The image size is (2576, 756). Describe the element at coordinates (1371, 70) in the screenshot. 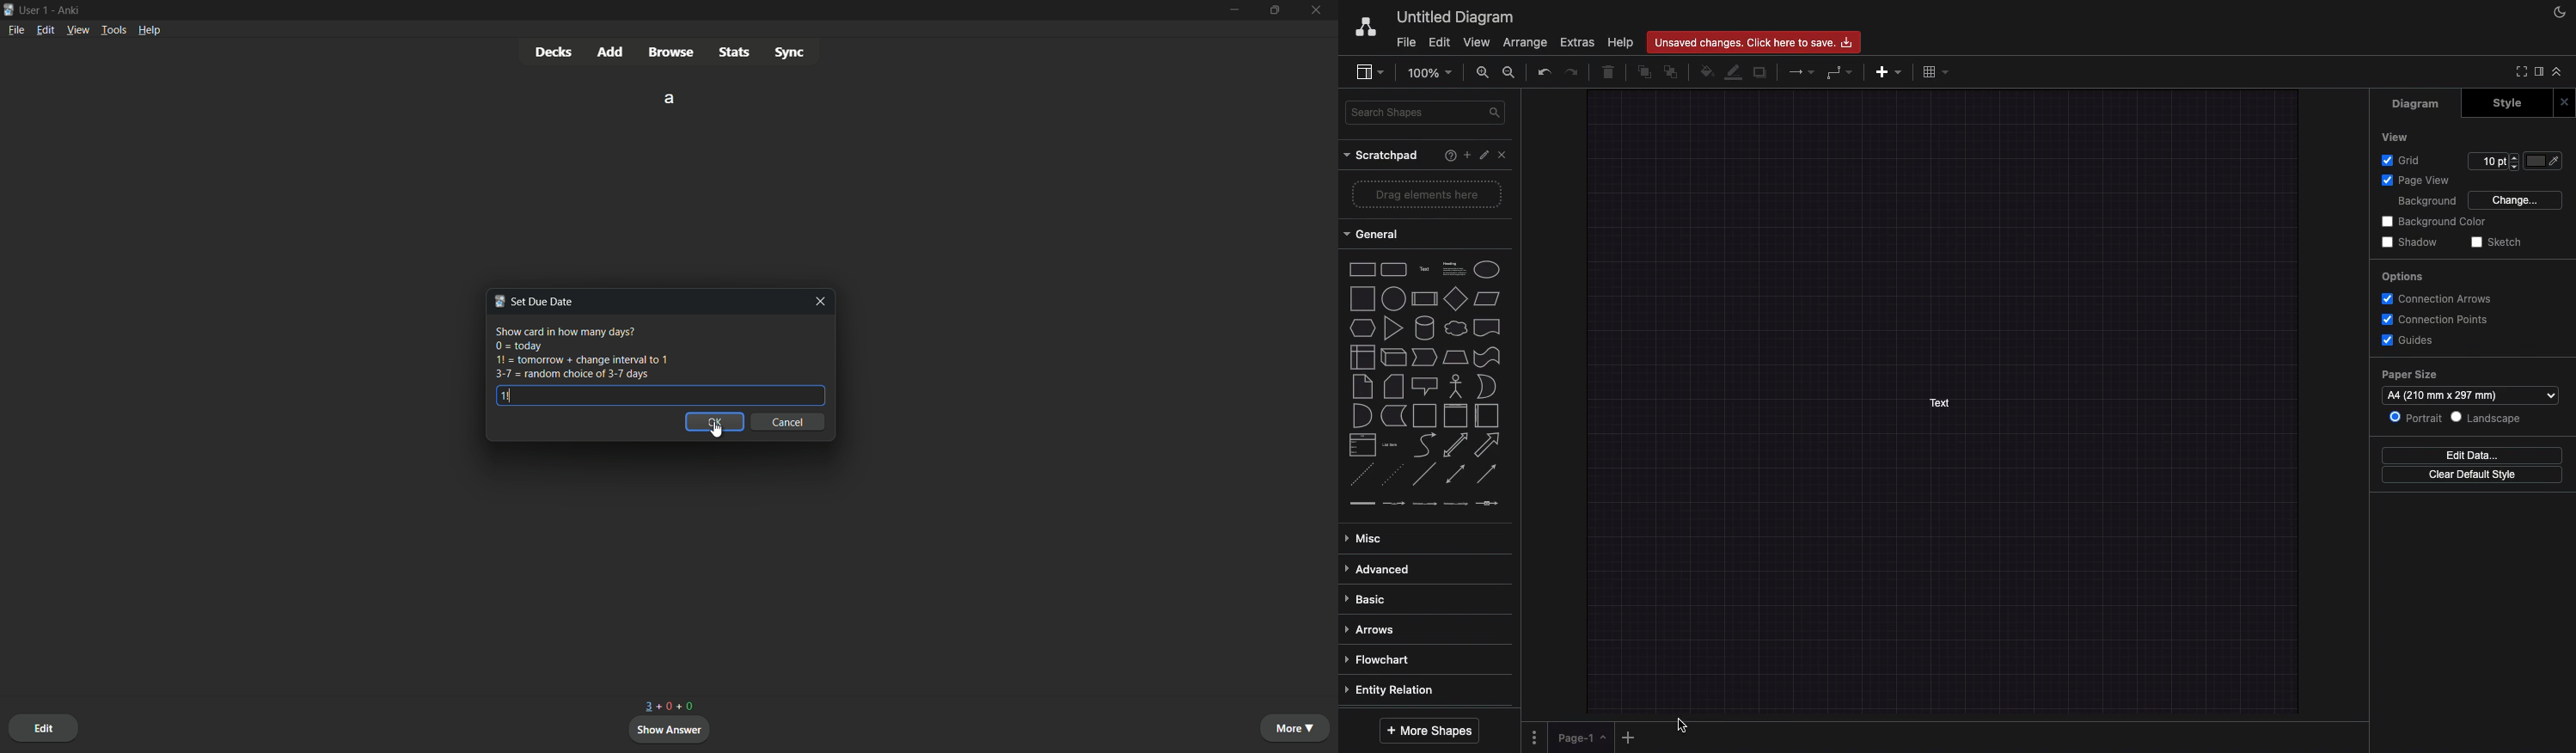

I see `Sidebar` at that location.